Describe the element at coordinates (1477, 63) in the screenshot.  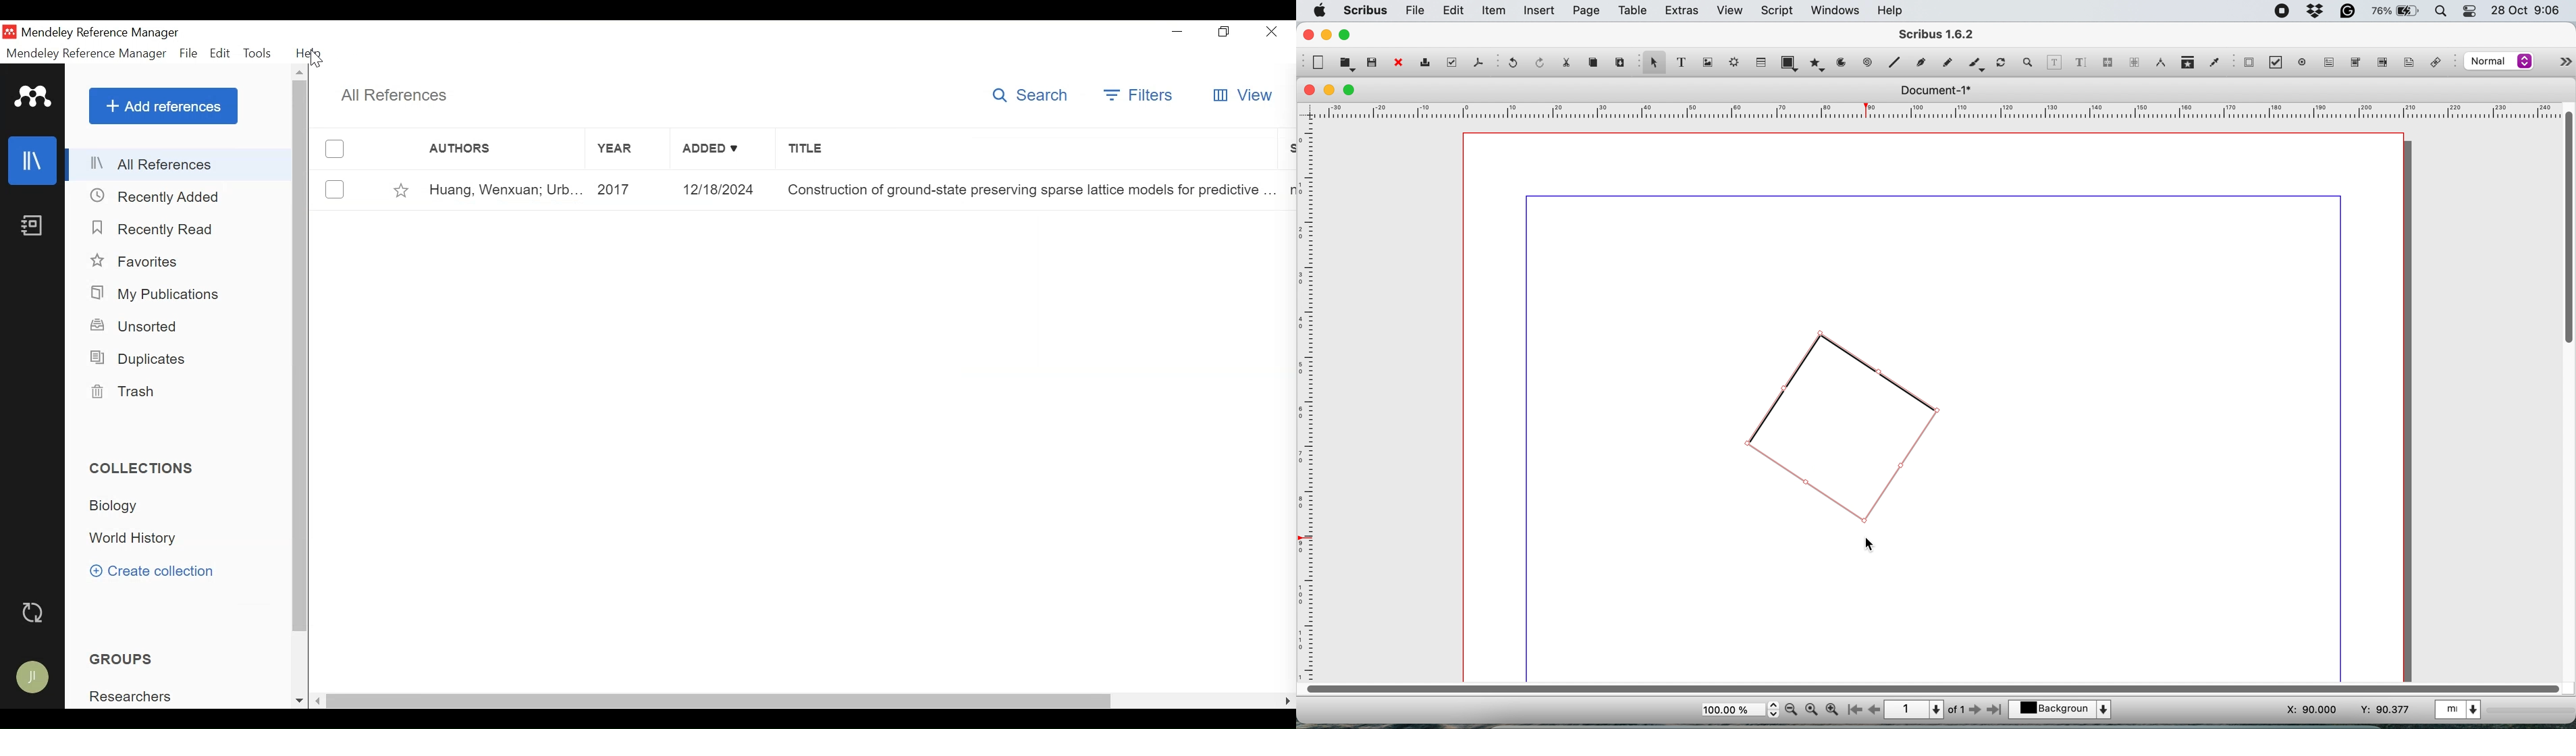
I see `save as pdf` at that location.